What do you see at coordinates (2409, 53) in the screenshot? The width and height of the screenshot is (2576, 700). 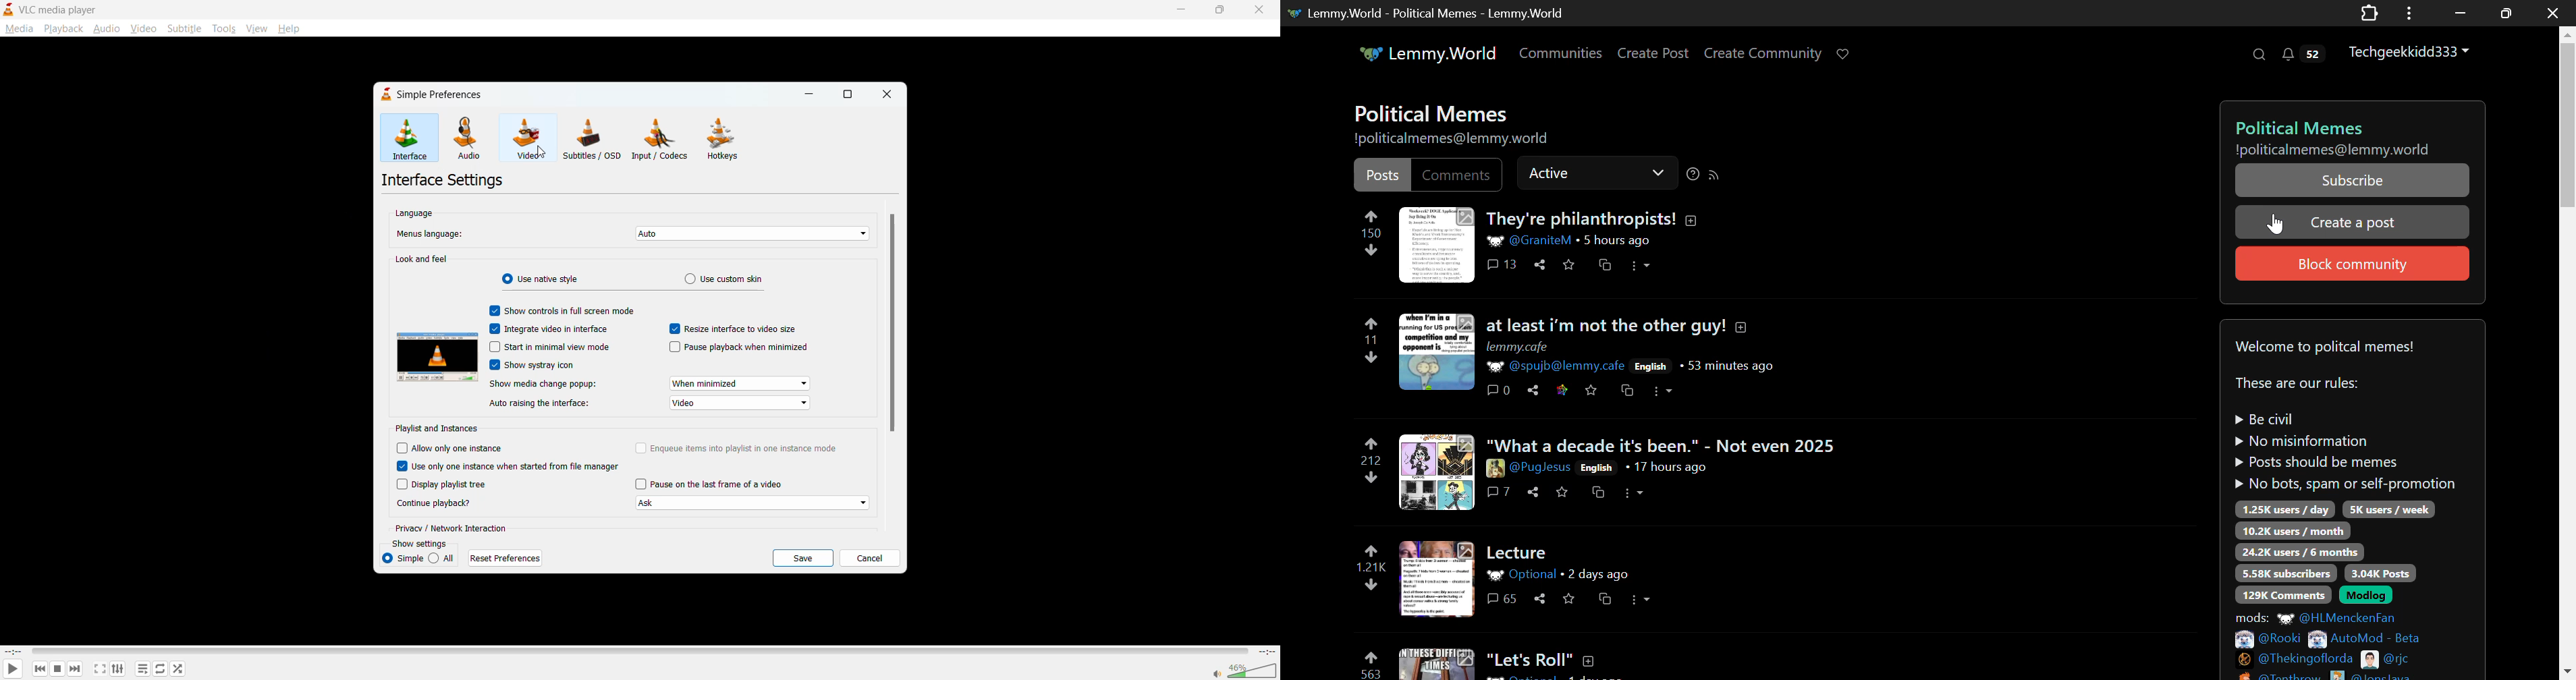 I see `Techgeekkidd333` at bounding box center [2409, 53].